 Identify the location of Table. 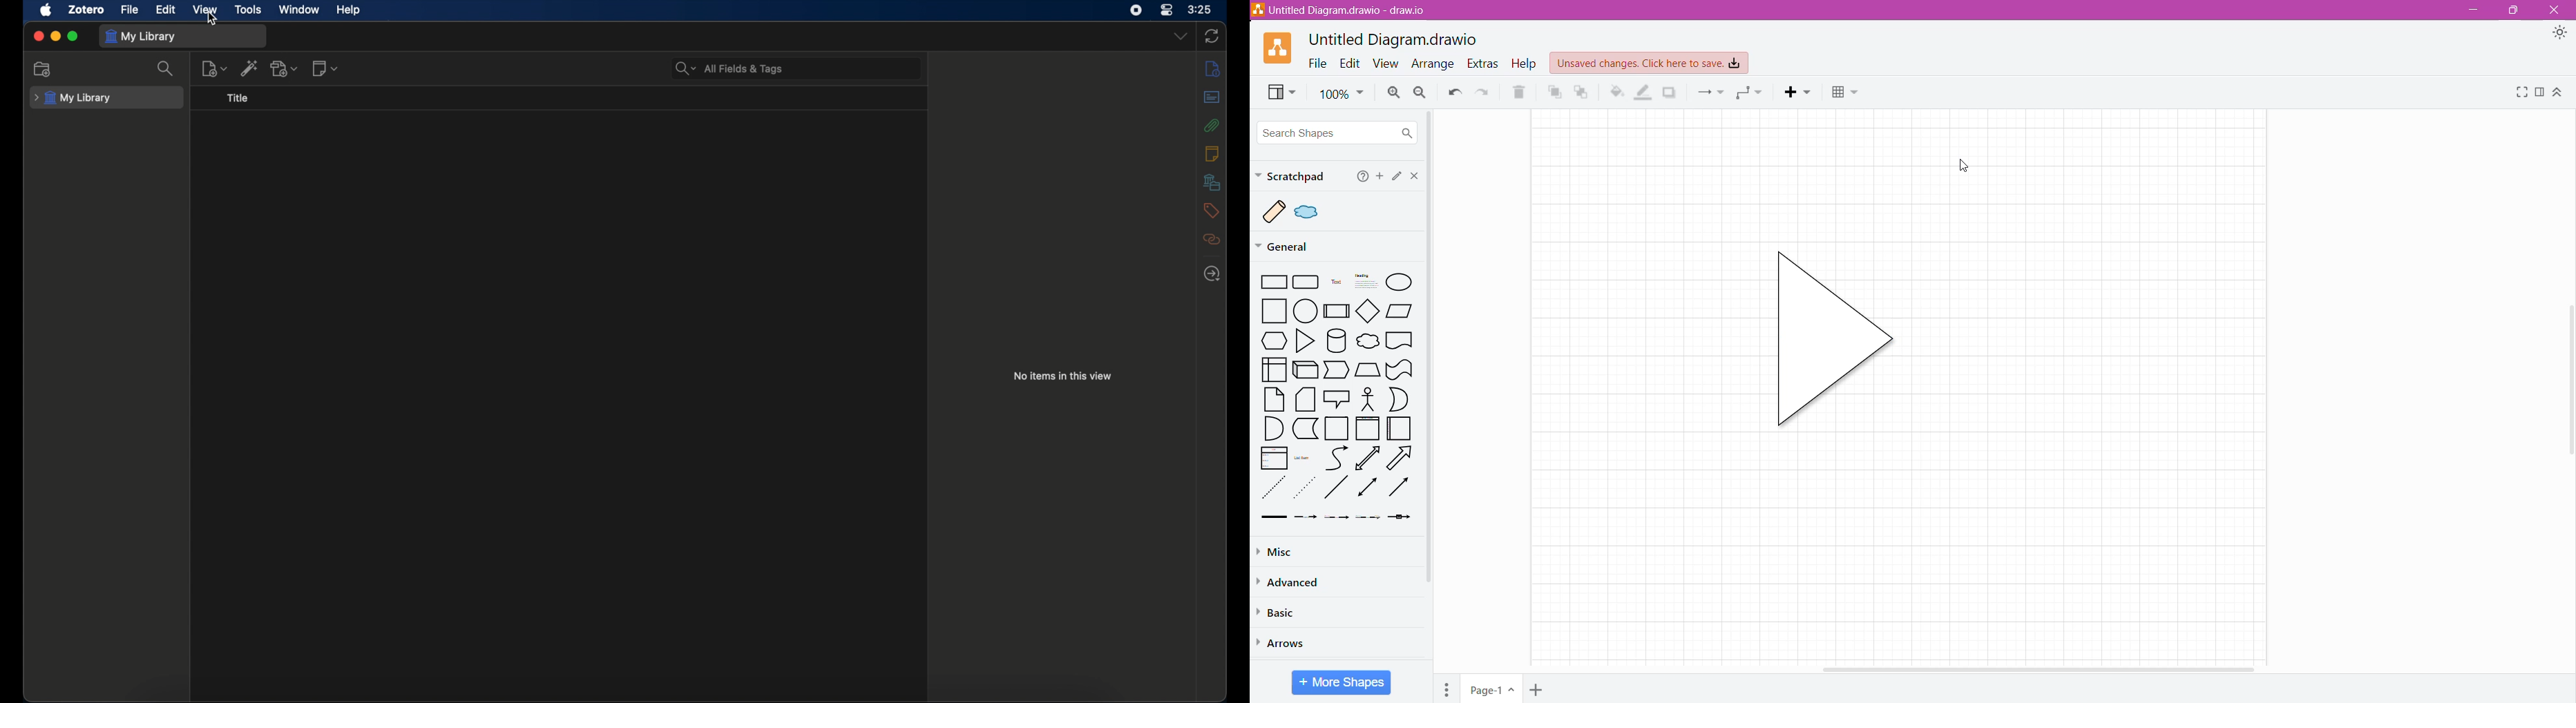
(1846, 93).